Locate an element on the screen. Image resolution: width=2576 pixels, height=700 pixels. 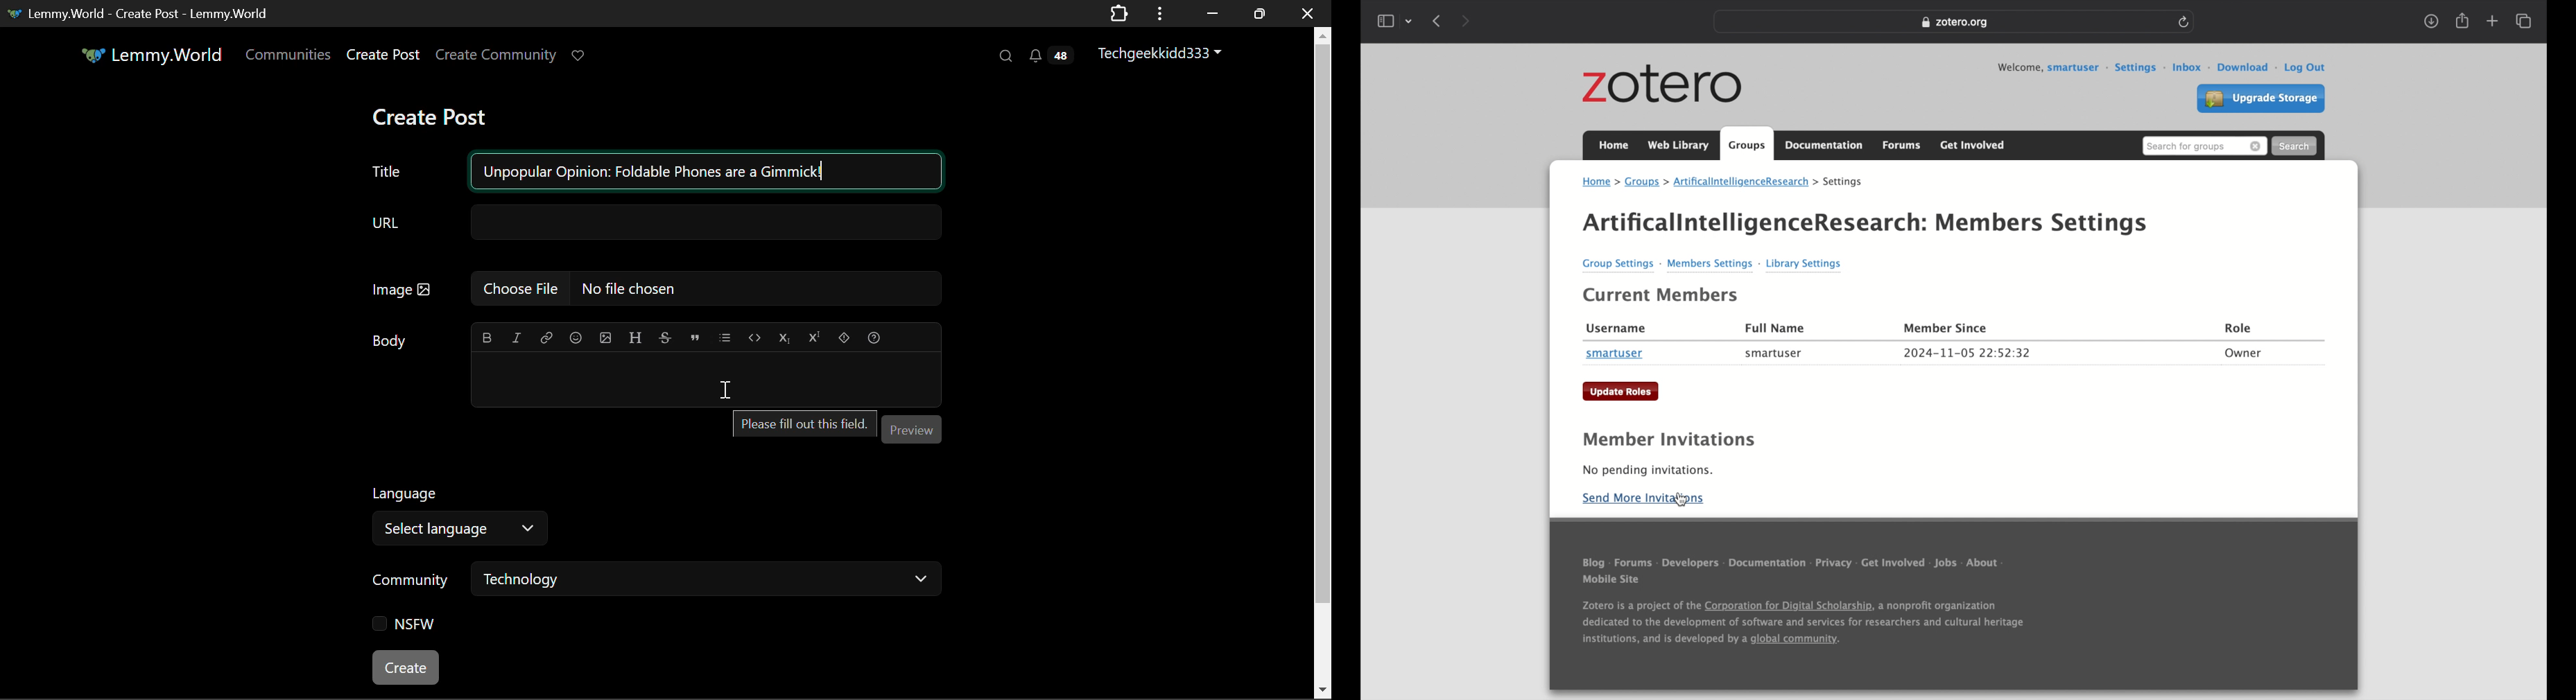
members settings is located at coordinates (1713, 263).